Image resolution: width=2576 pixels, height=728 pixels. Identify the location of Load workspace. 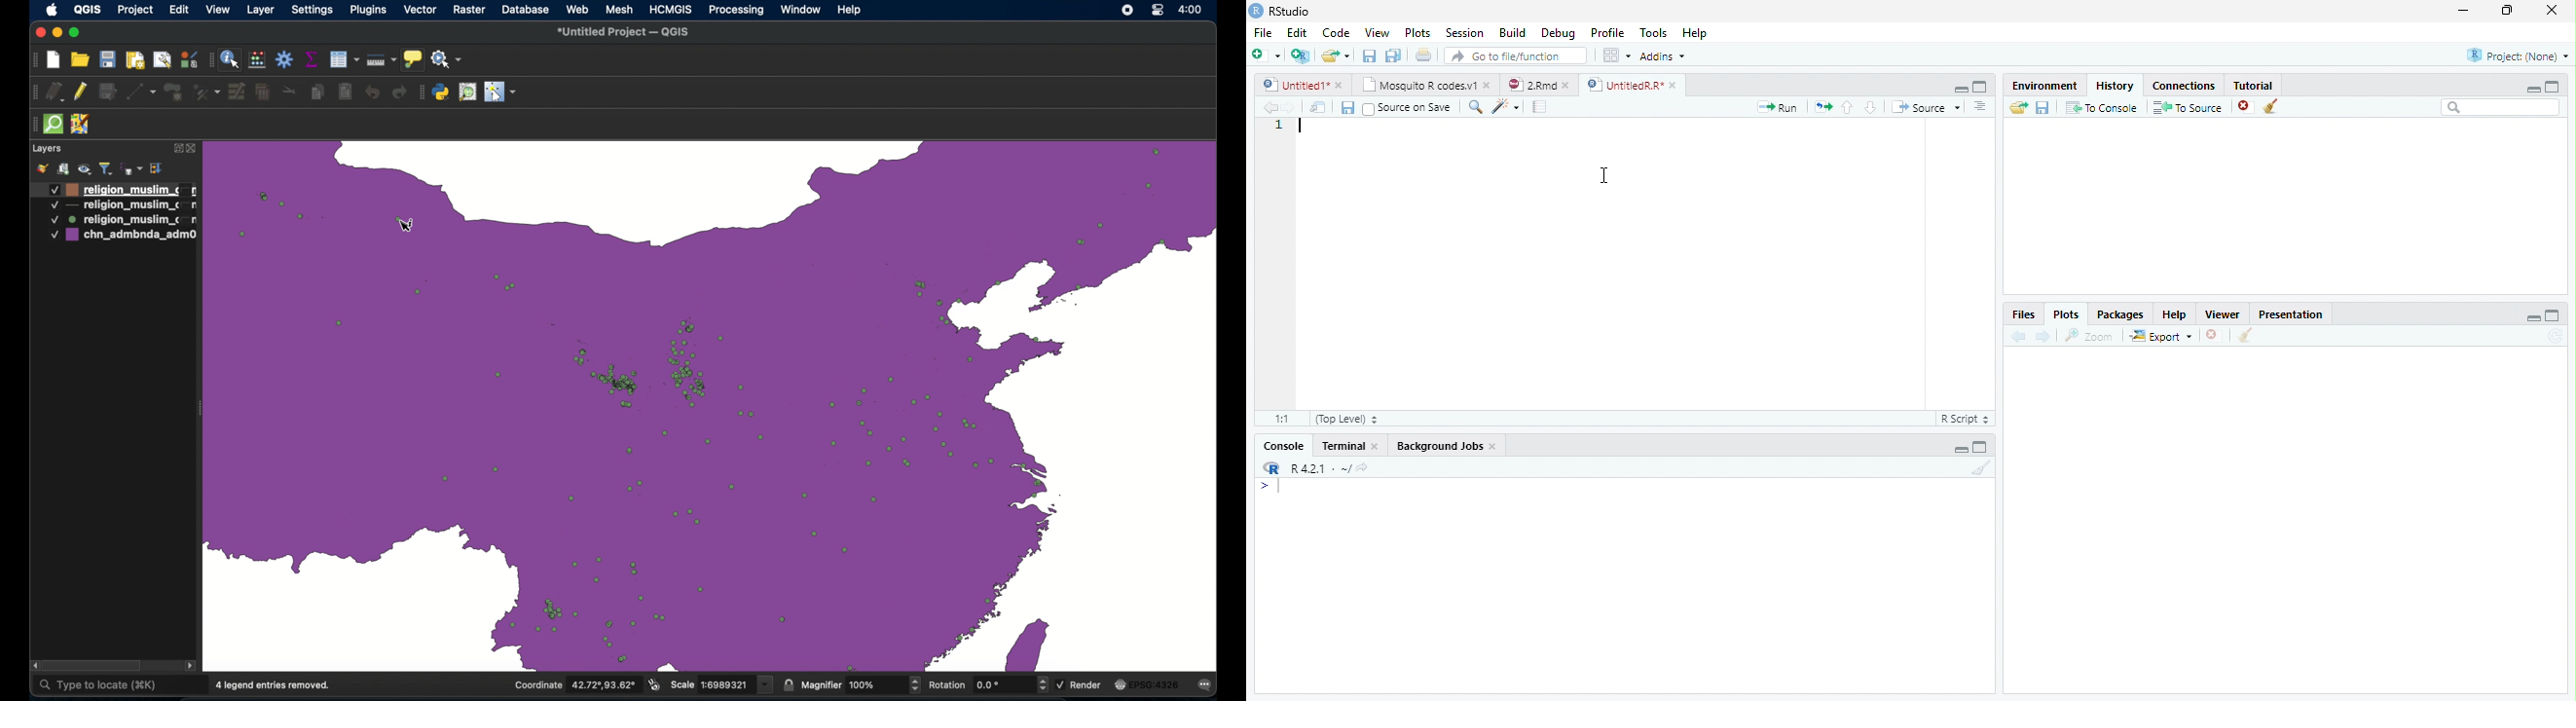
(2016, 108).